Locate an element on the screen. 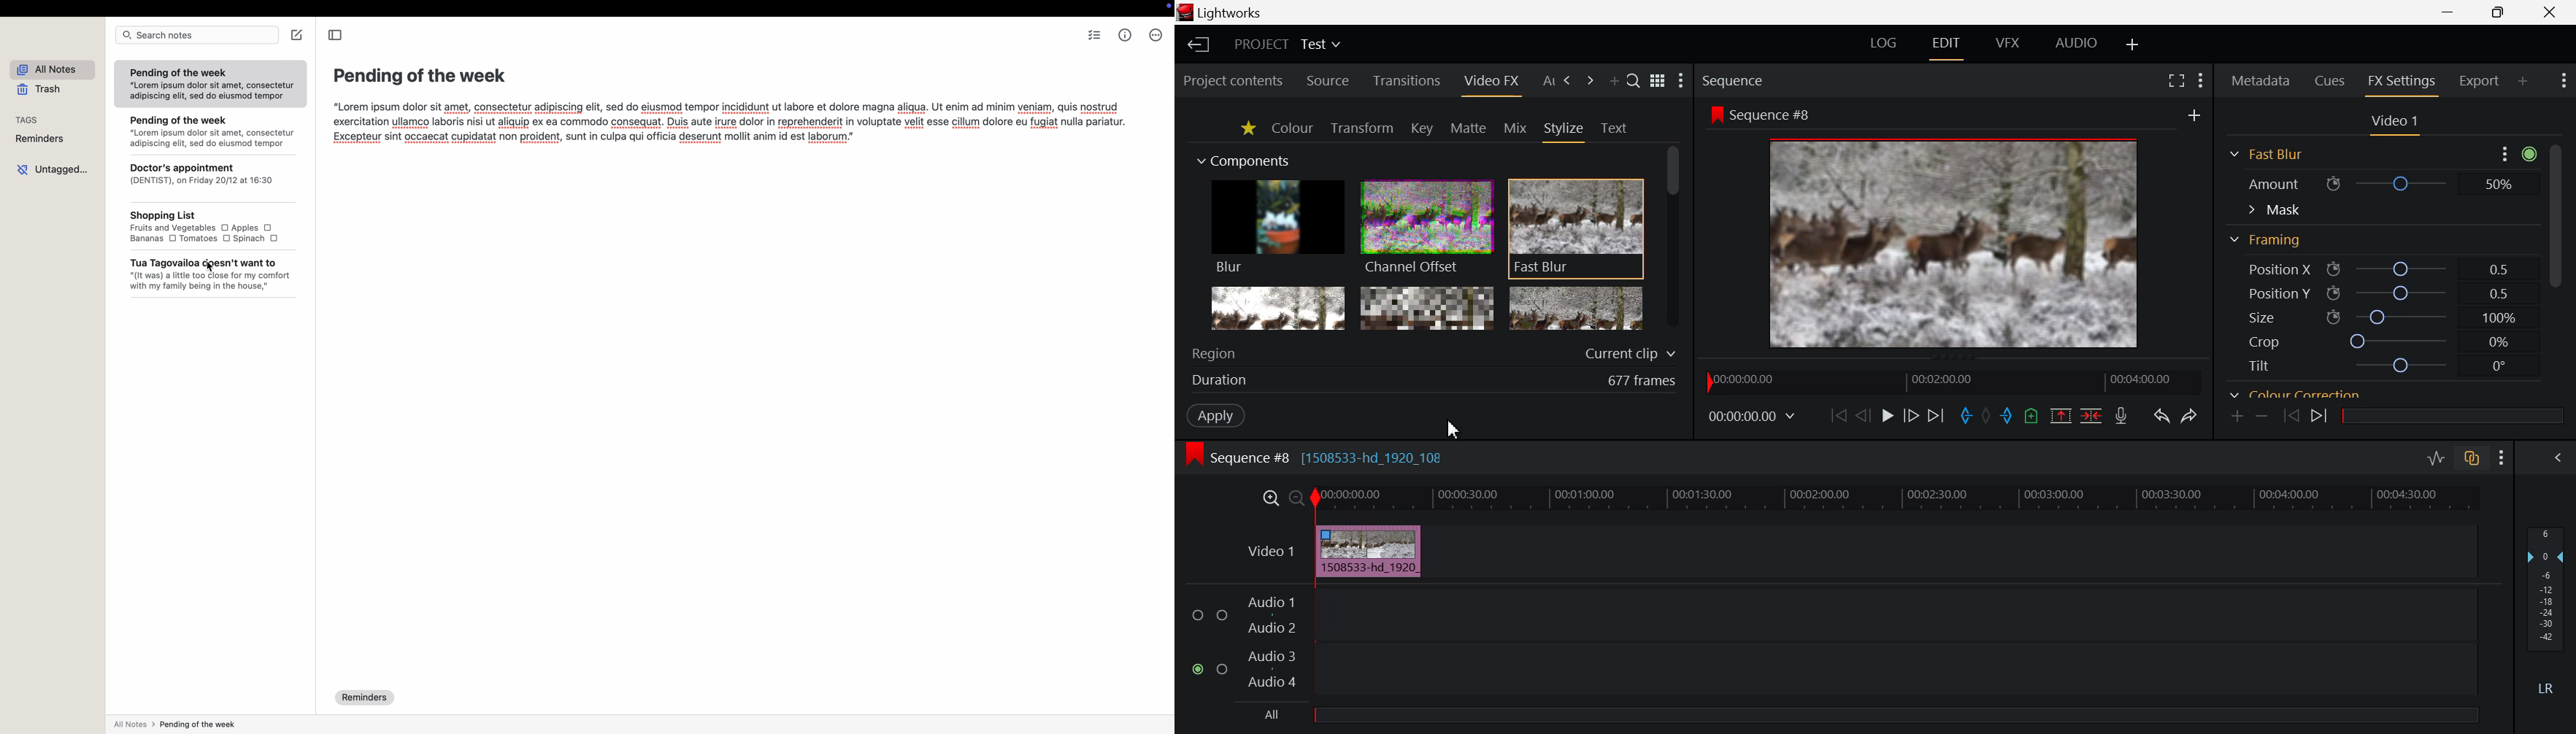 The height and width of the screenshot is (756, 2576). create note is located at coordinates (299, 35).